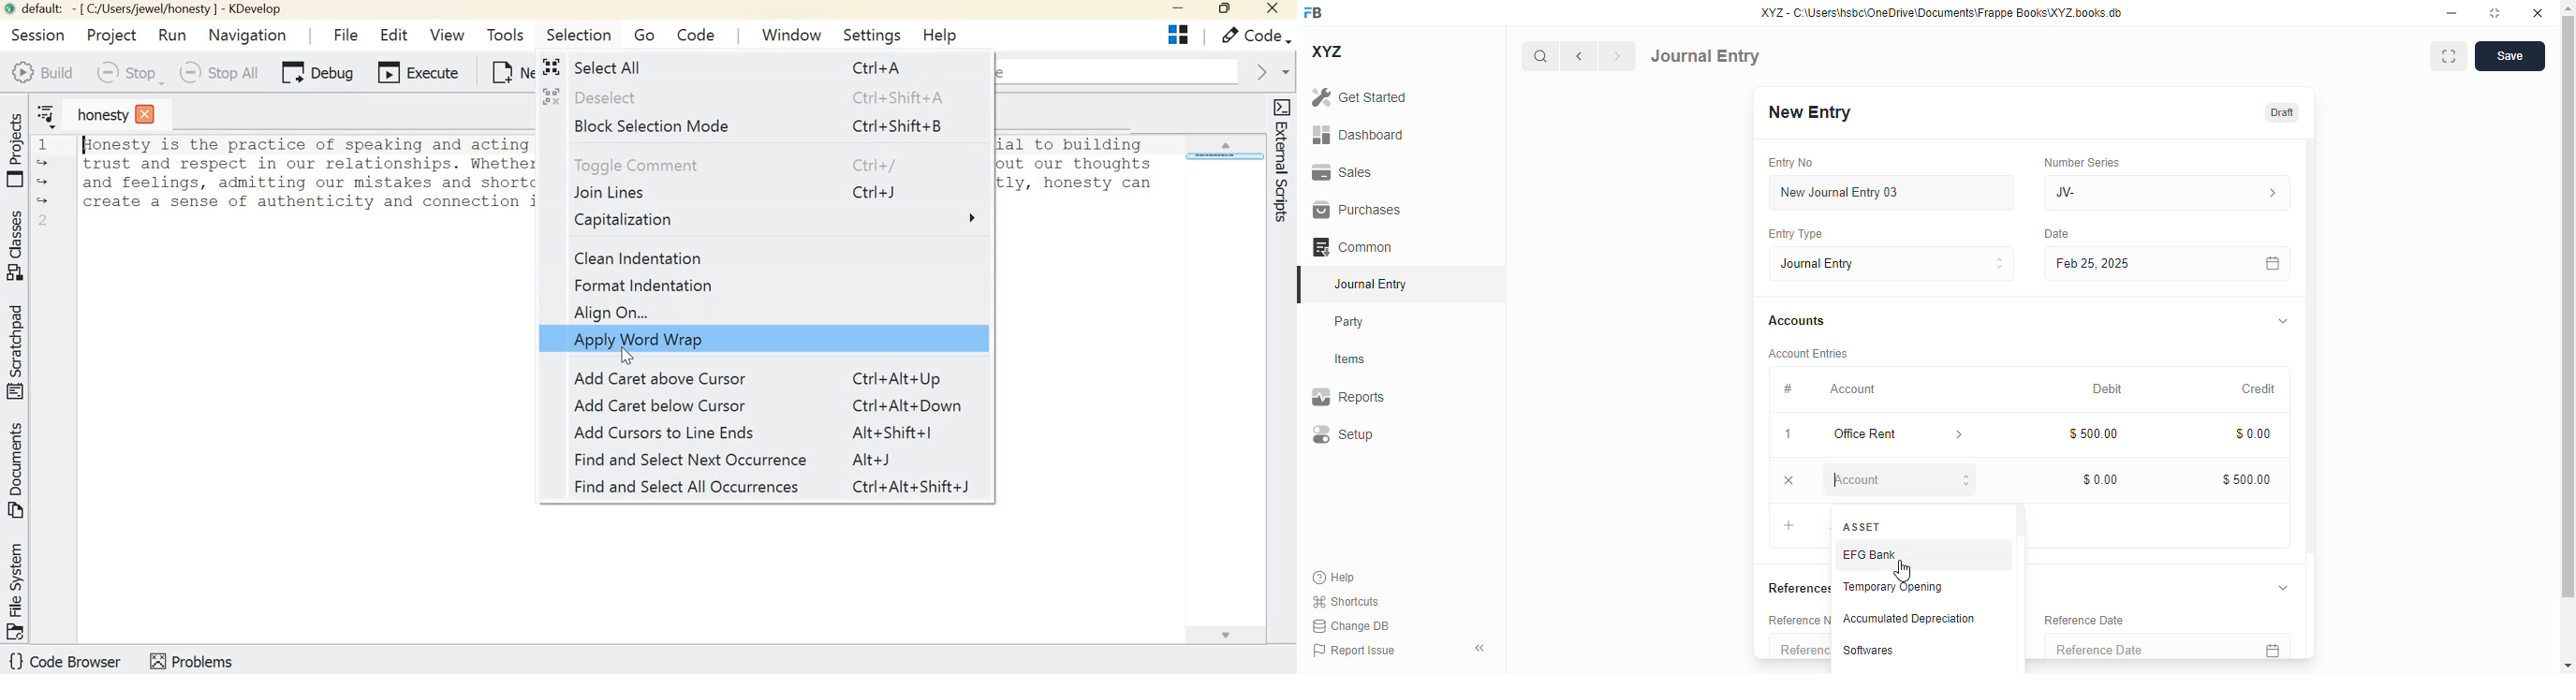 The image size is (2576, 700). Describe the element at coordinates (110, 33) in the screenshot. I see `Project` at that location.